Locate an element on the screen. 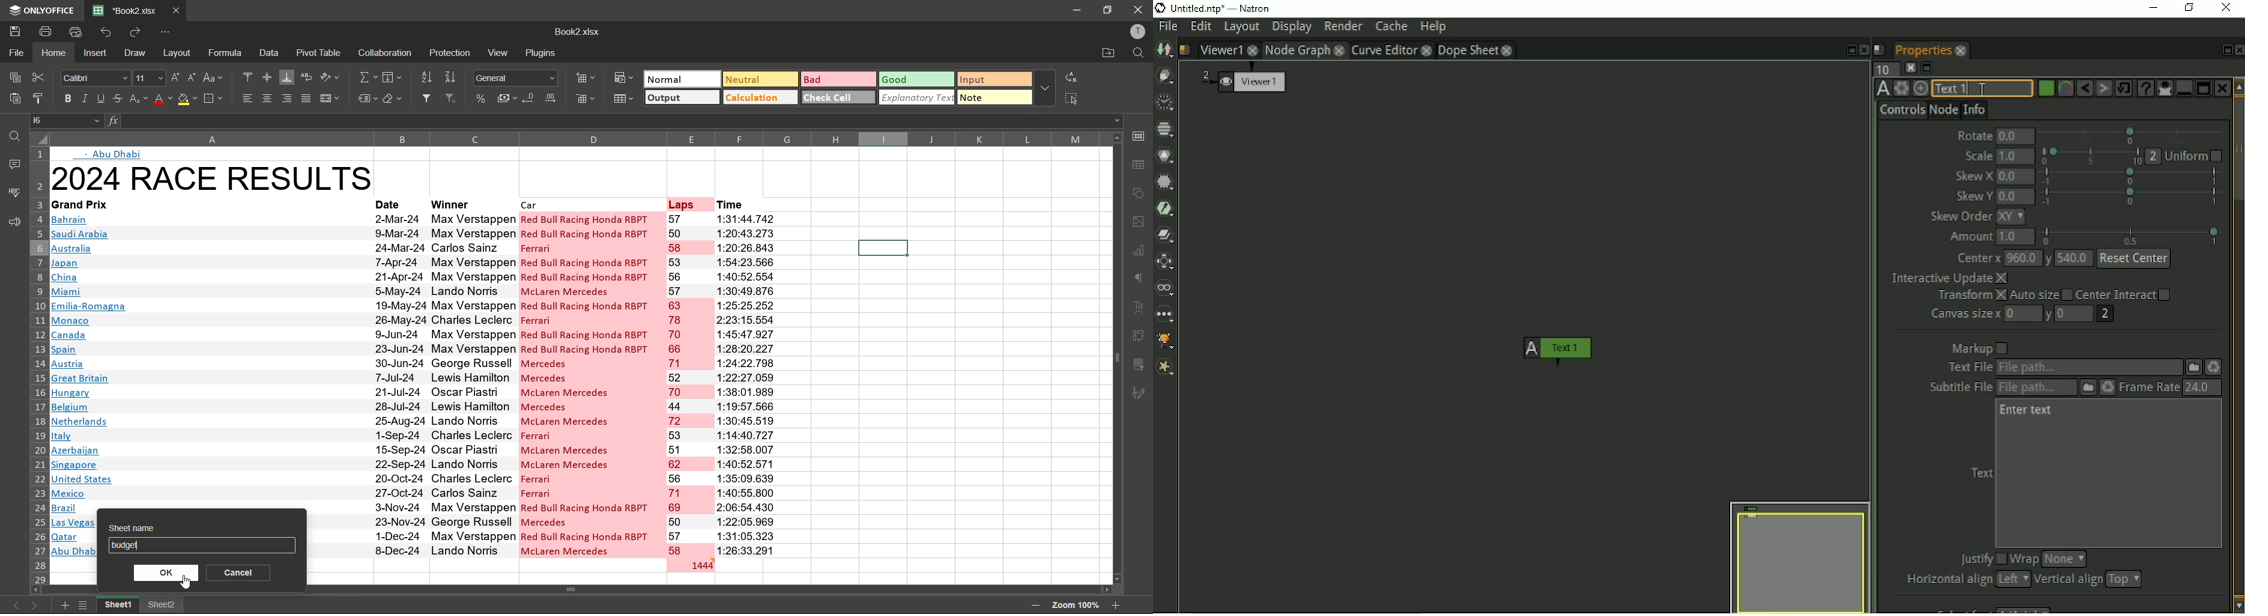 Image resolution: width=2268 pixels, height=616 pixels. paragraph is located at coordinates (1140, 281).